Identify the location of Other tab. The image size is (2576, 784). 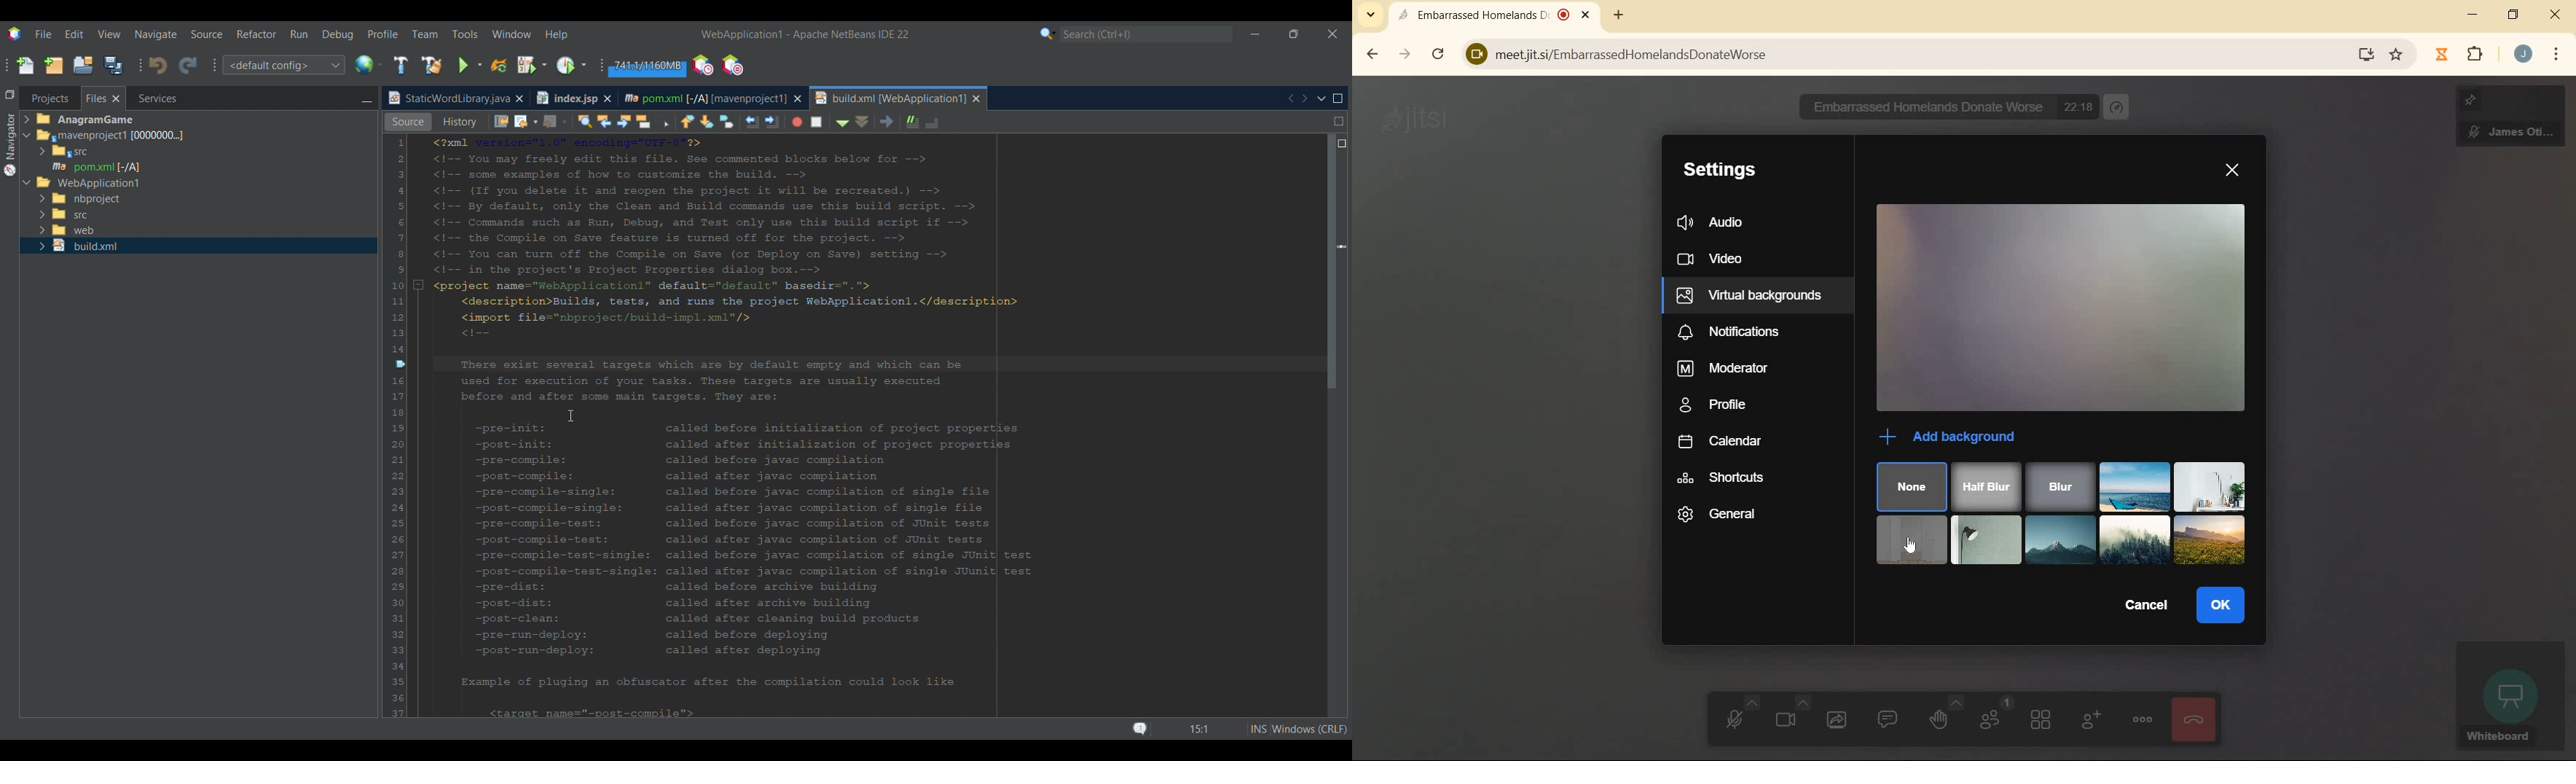
(573, 98).